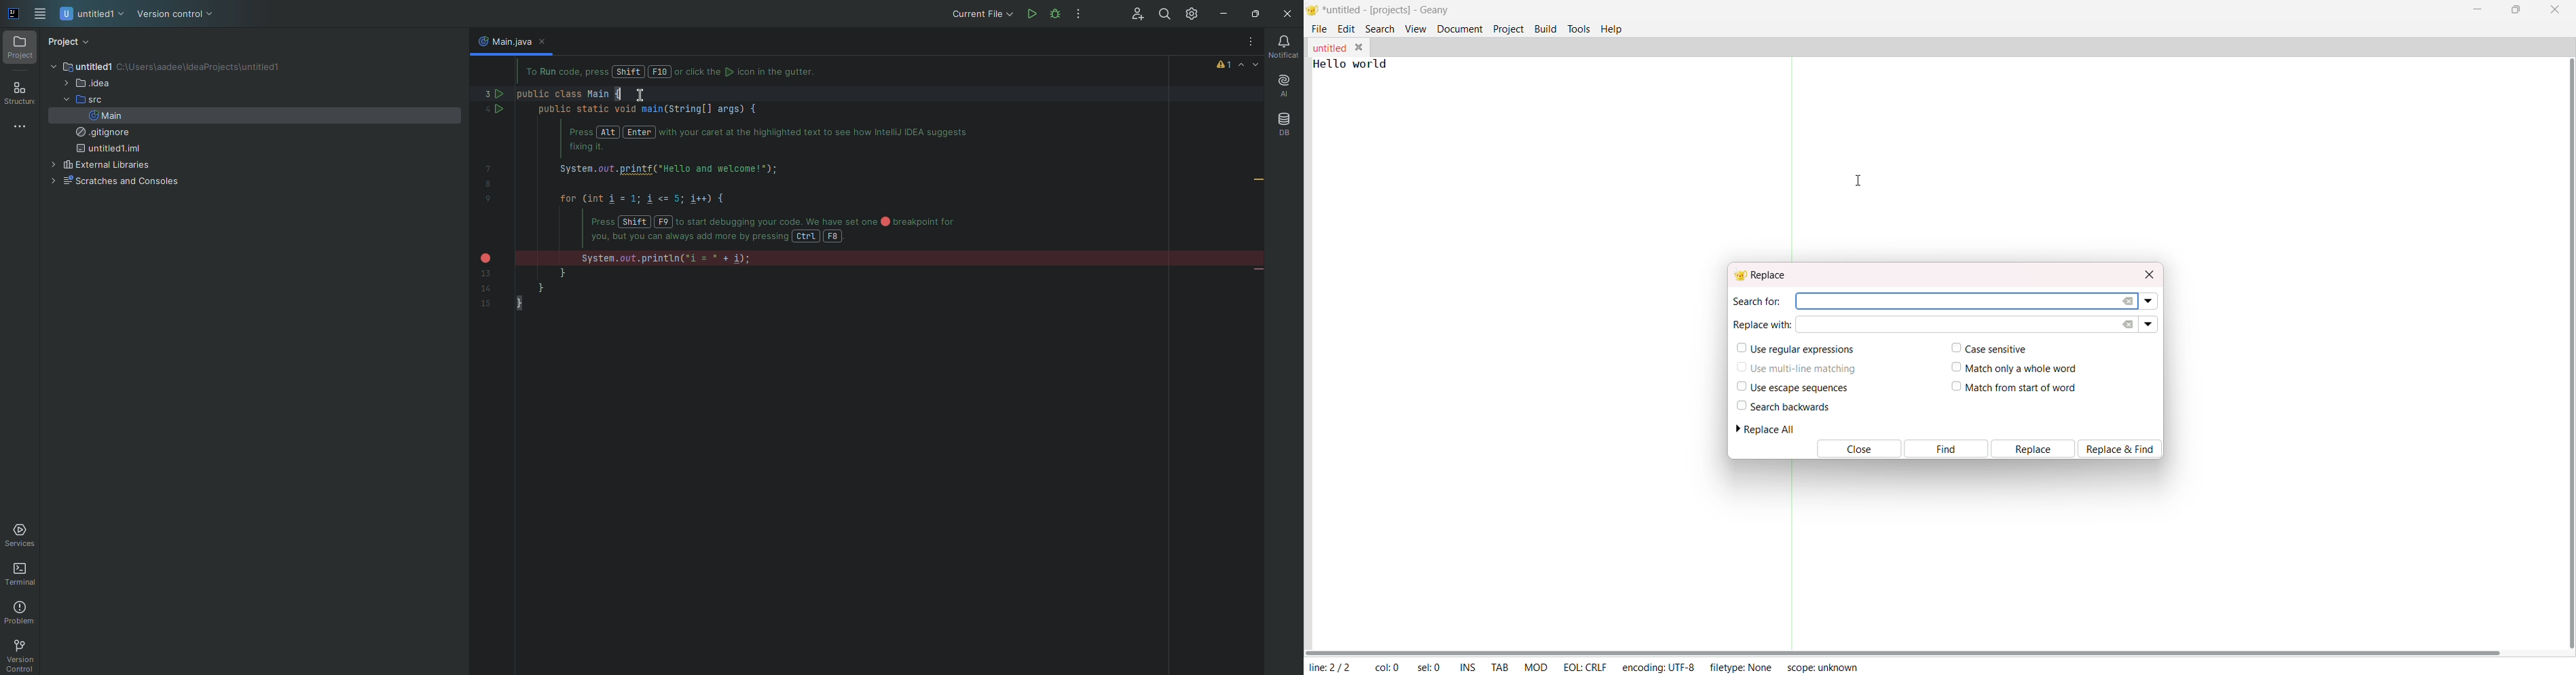 Image resolution: width=2576 pixels, height=700 pixels. Describe the element at coordinates (86, 84) in the screenshot. I see `.idea` at that location.